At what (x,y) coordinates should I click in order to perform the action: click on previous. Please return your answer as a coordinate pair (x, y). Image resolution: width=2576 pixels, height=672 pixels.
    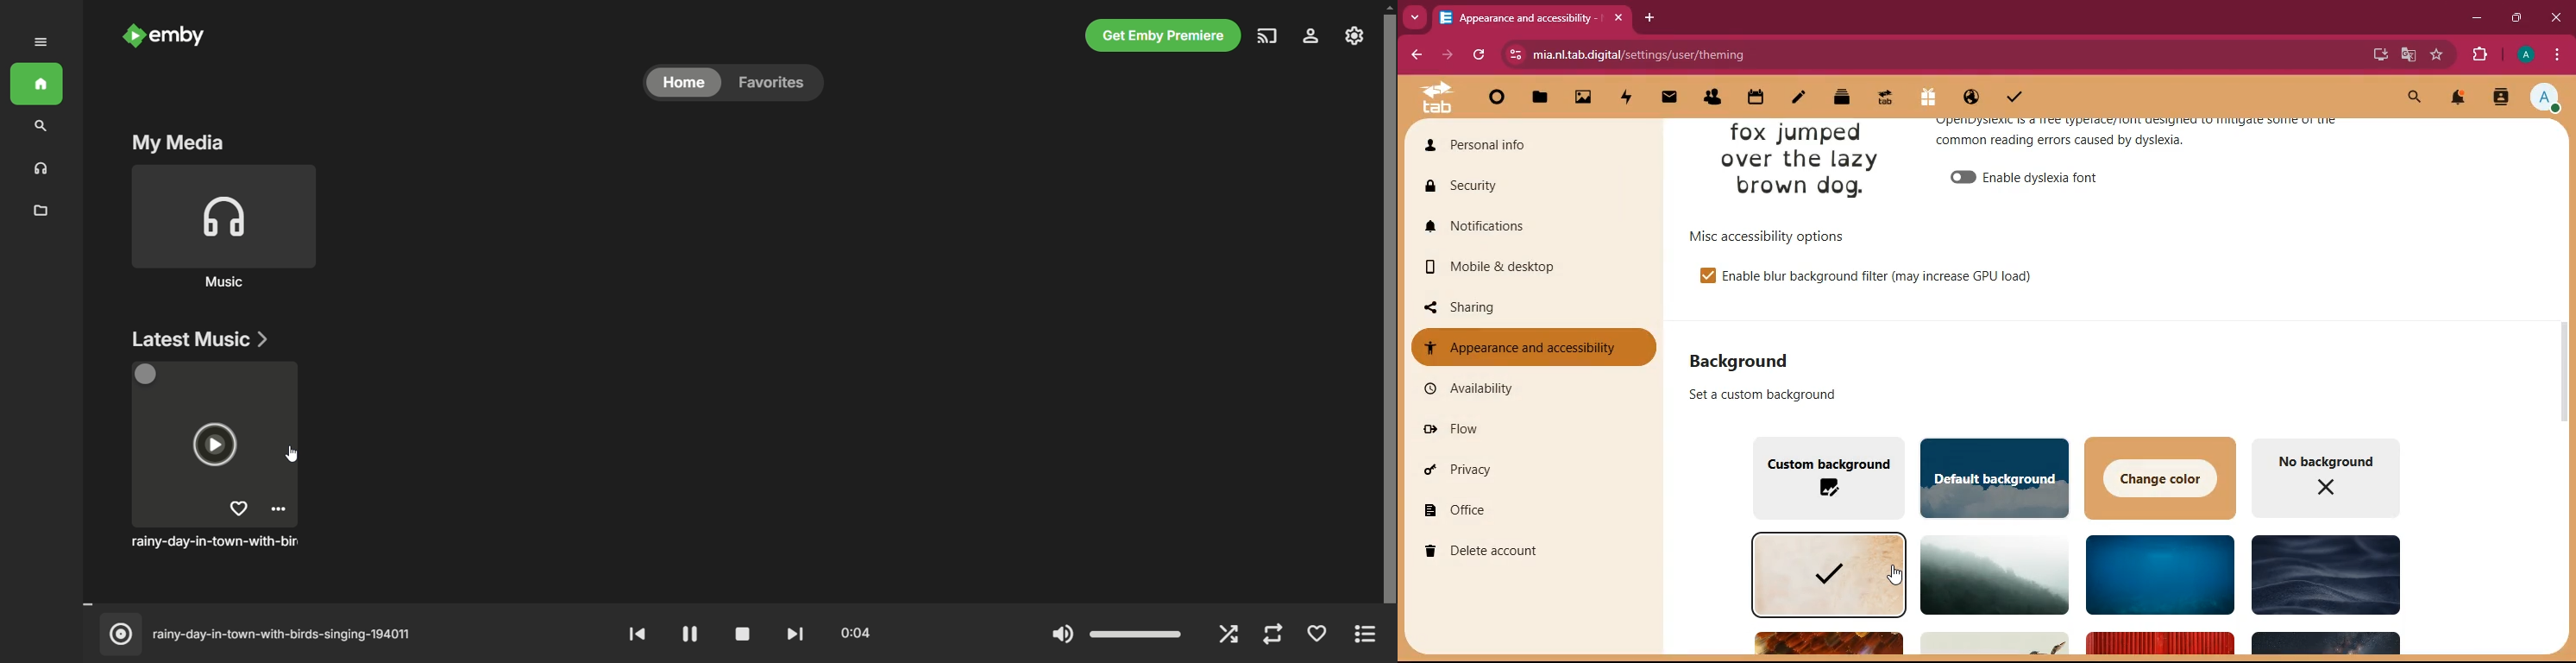
    Looking at the image, I should click on (633, 633).